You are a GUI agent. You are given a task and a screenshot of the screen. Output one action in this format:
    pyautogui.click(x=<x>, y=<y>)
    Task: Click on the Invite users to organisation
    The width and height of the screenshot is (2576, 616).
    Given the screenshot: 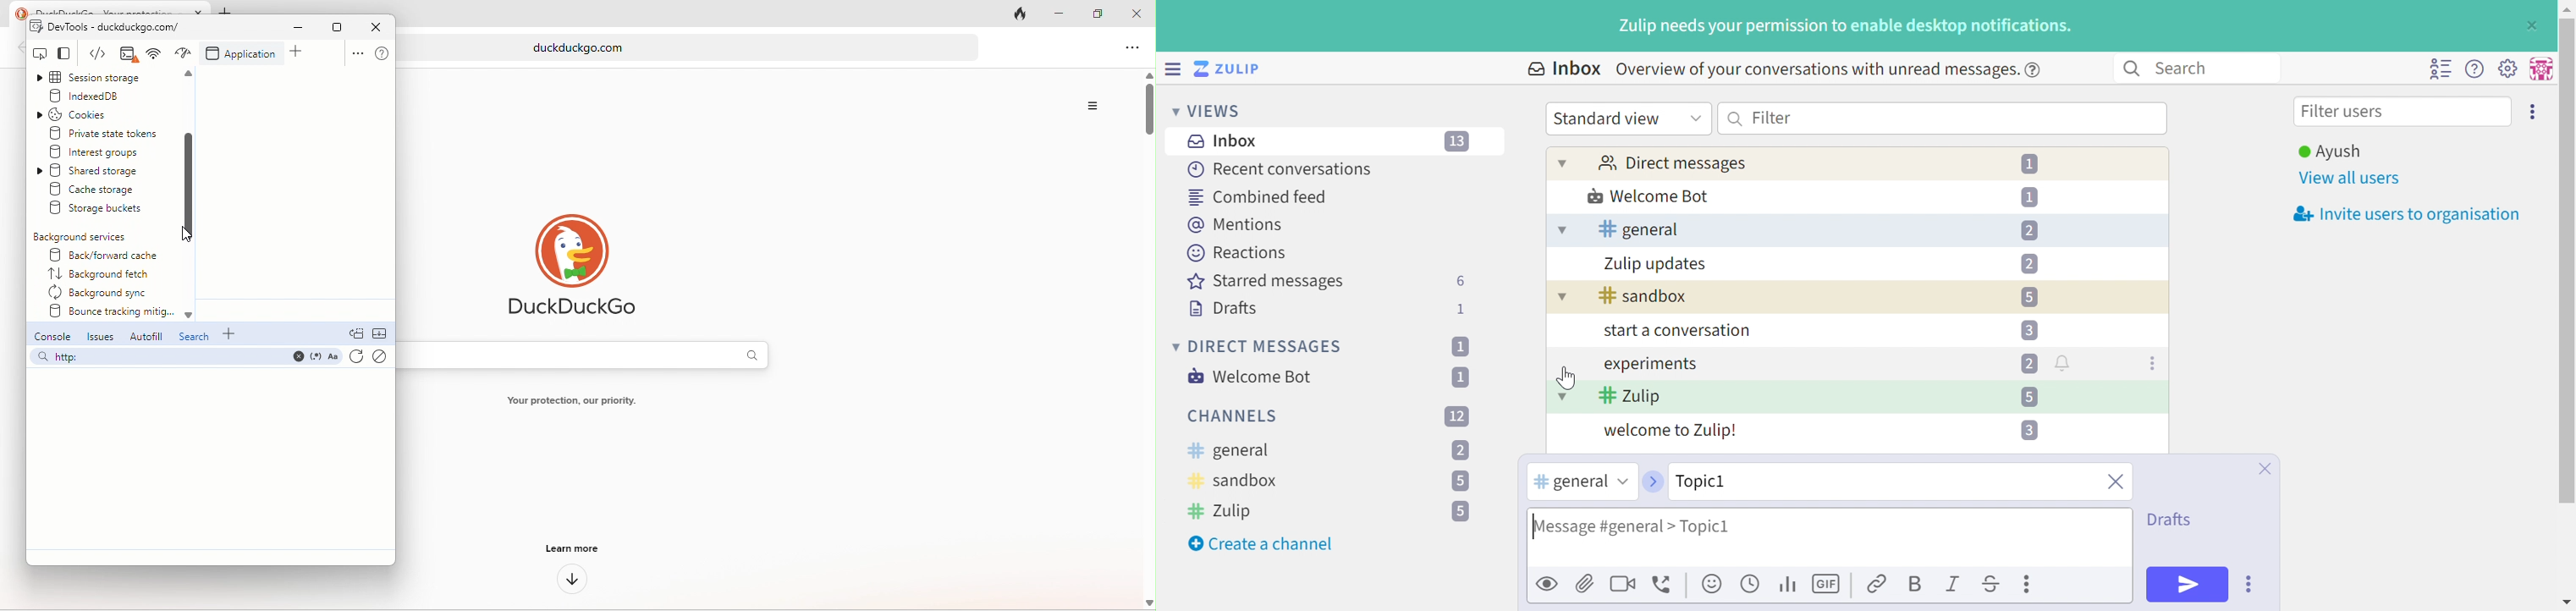 What is the action you would take?
    pyautogui.click(x=2402, y=215)
    